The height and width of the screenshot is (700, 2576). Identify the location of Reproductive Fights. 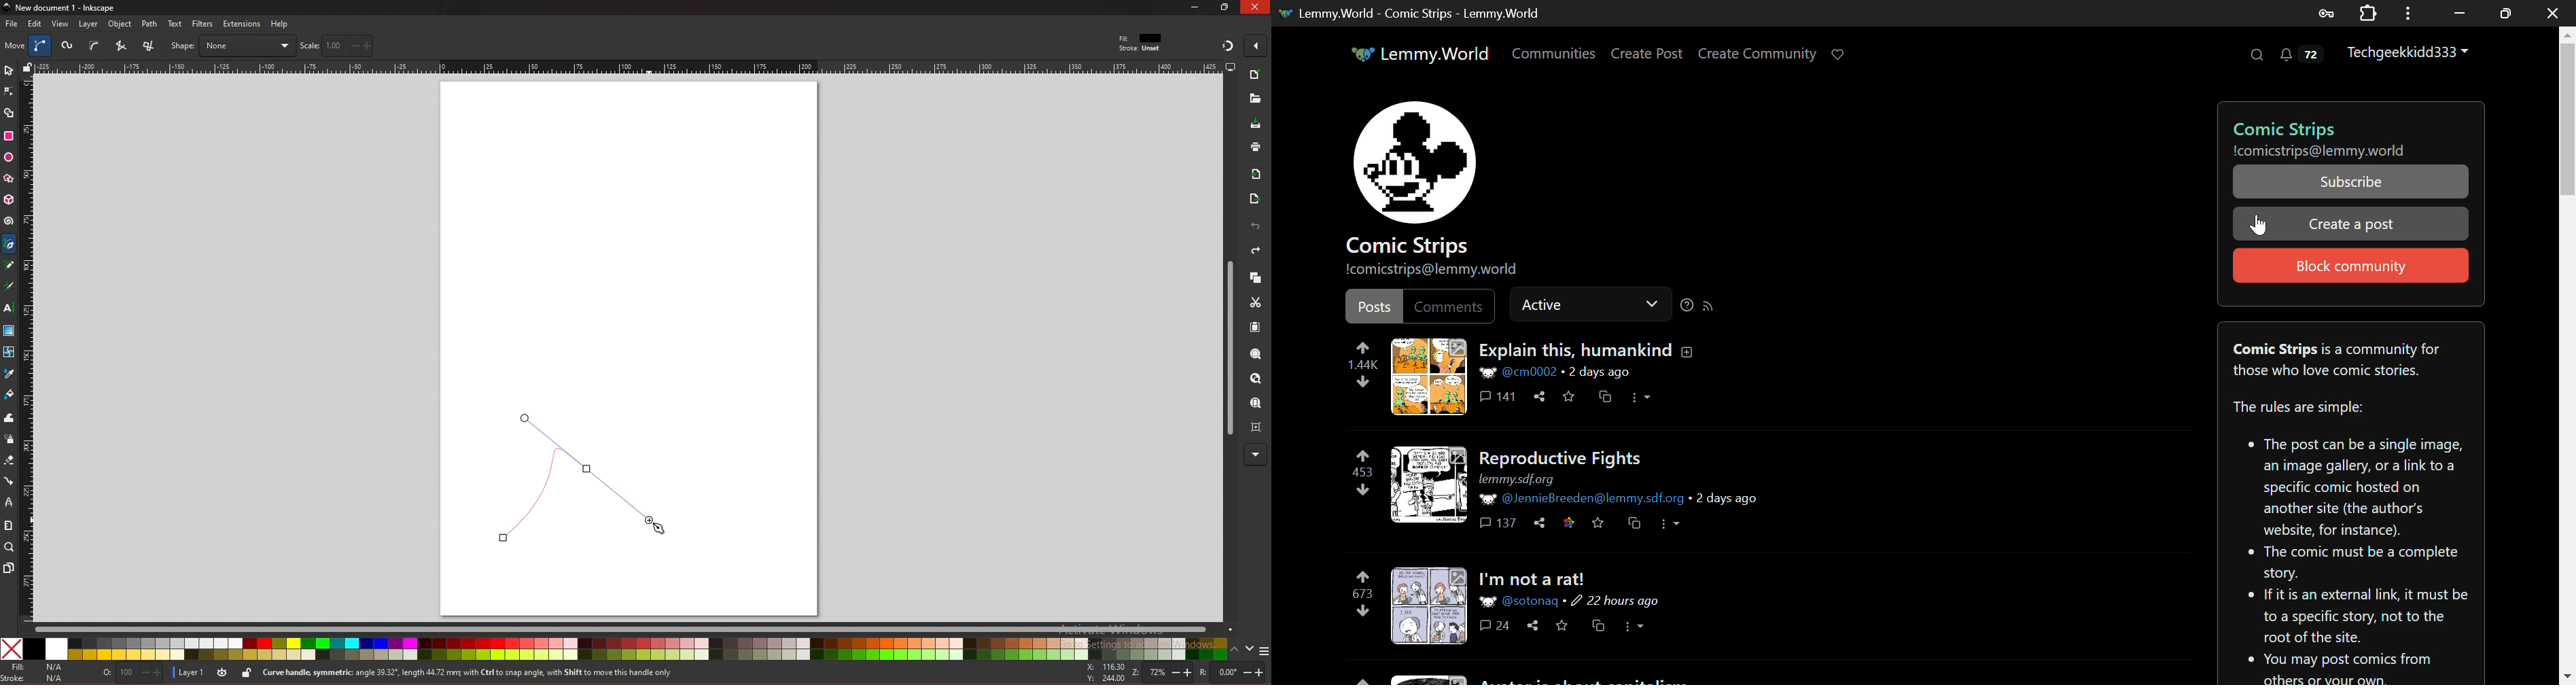
(1562, 459).